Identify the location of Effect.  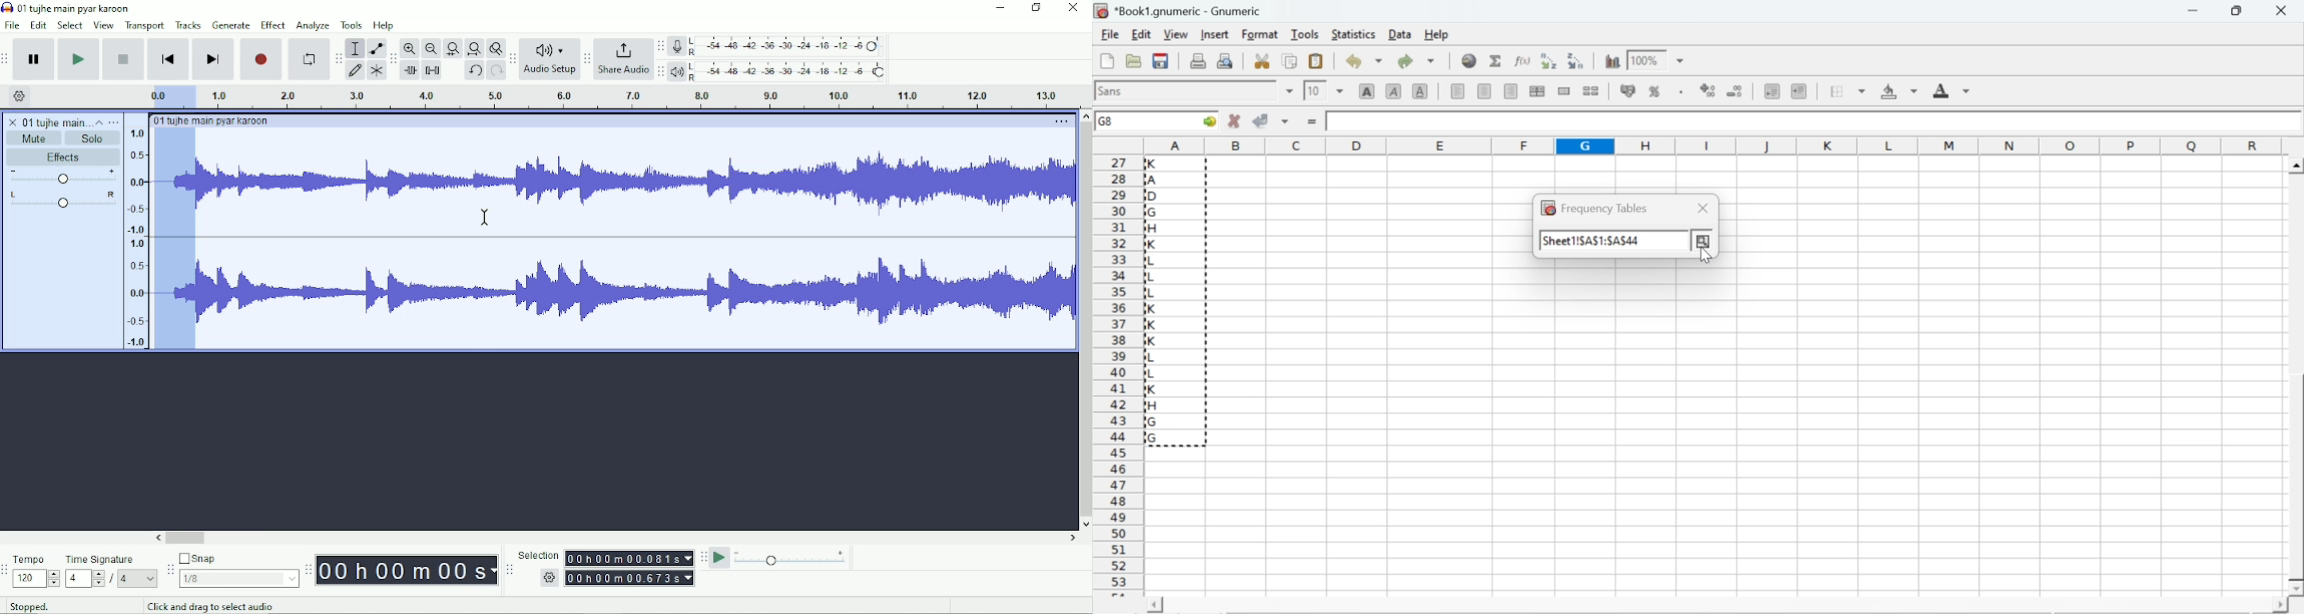
(272, 24).